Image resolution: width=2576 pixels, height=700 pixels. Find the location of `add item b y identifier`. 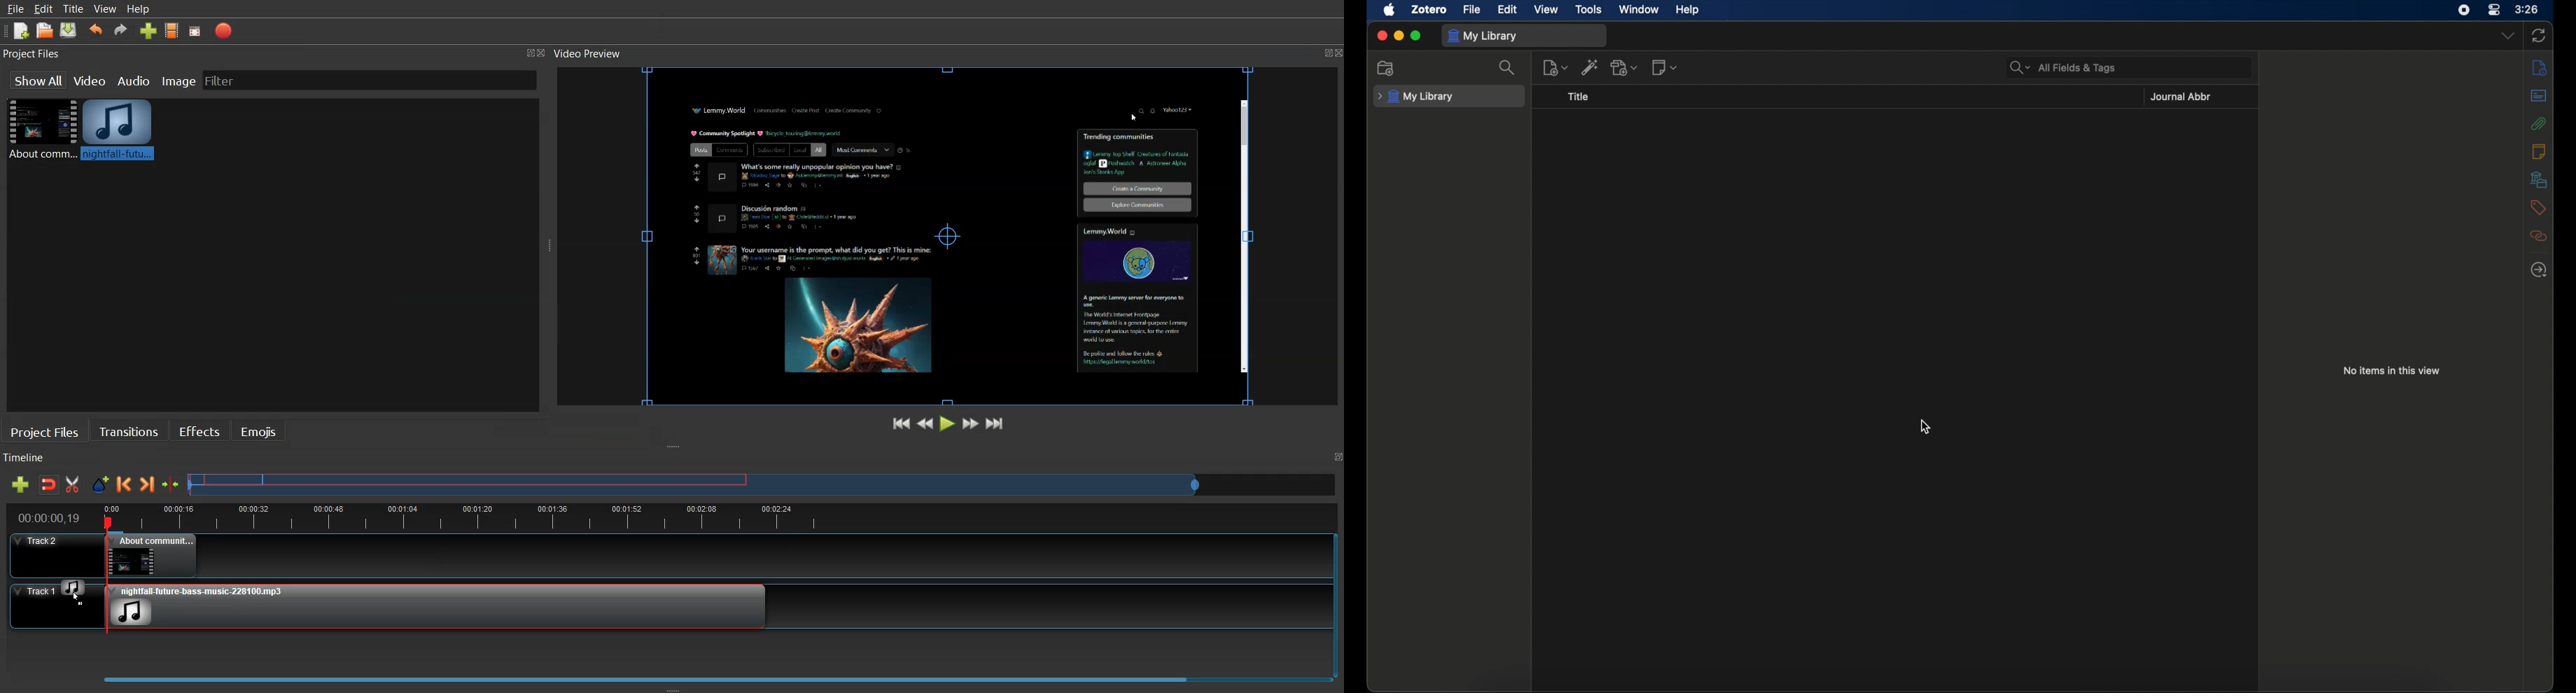

add item b y identifier is located at coordinates (1590, 67).